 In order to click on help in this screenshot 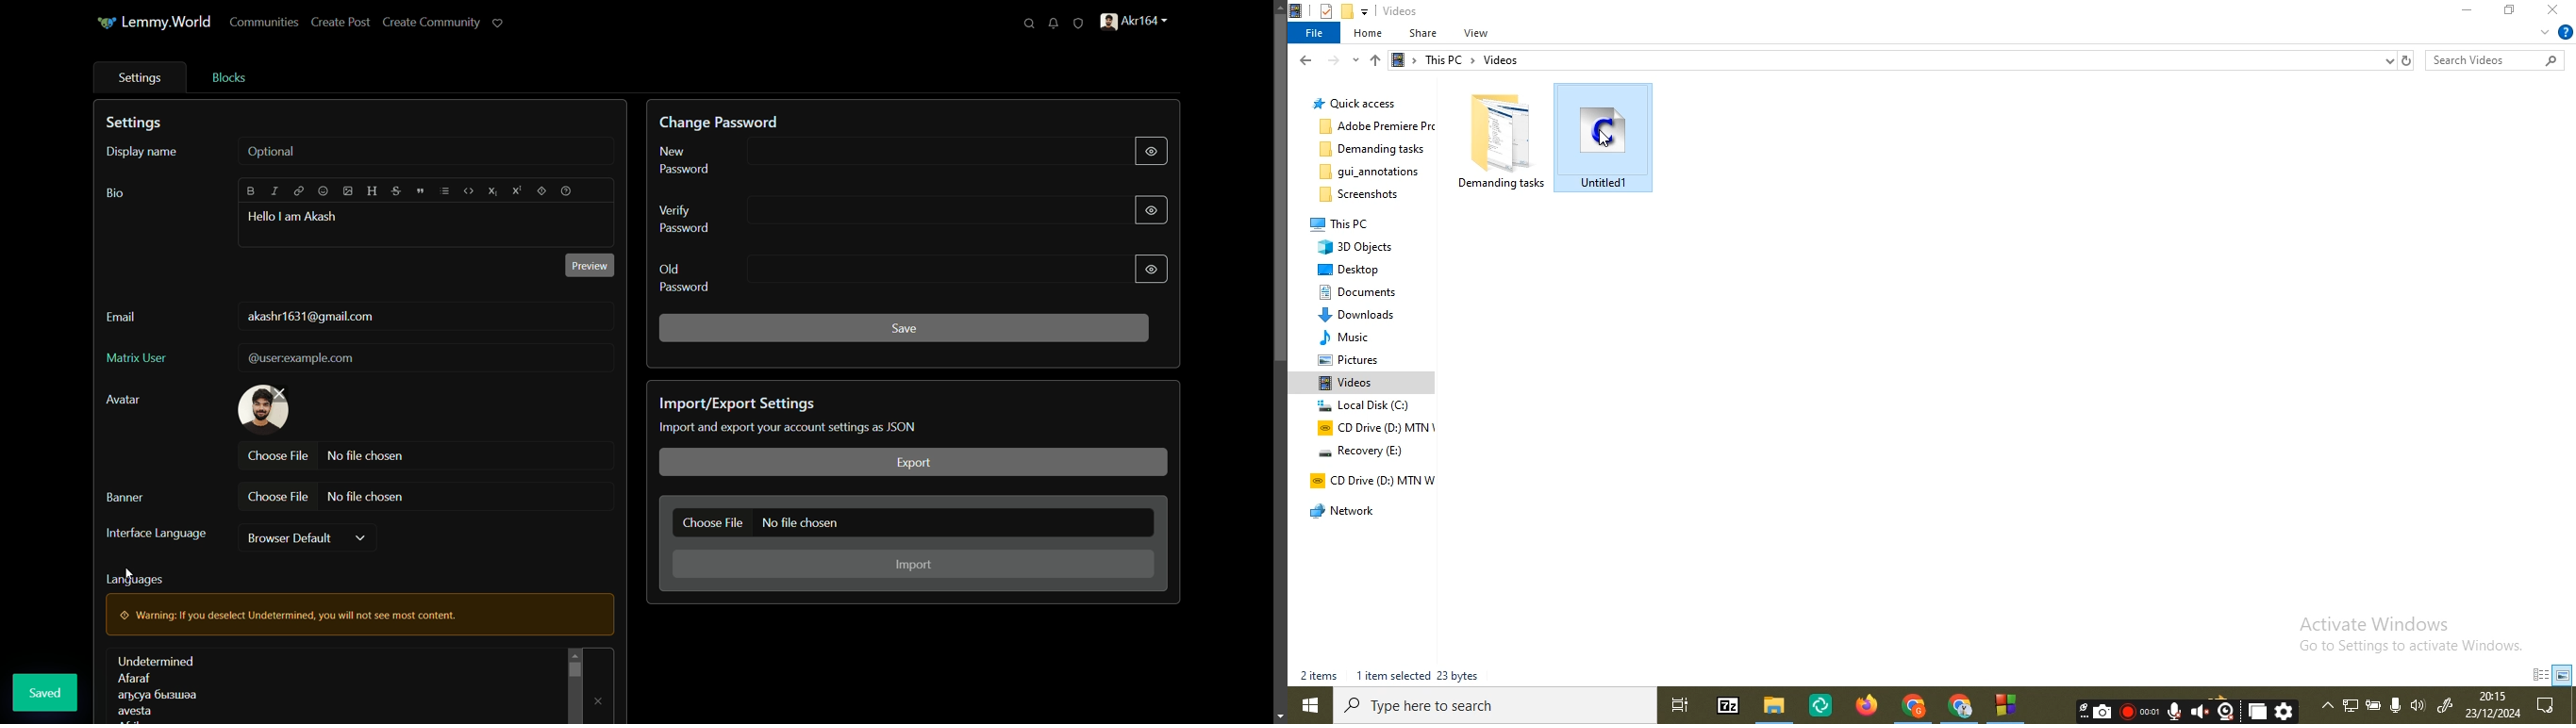, I will do `click(2551, 33)`.